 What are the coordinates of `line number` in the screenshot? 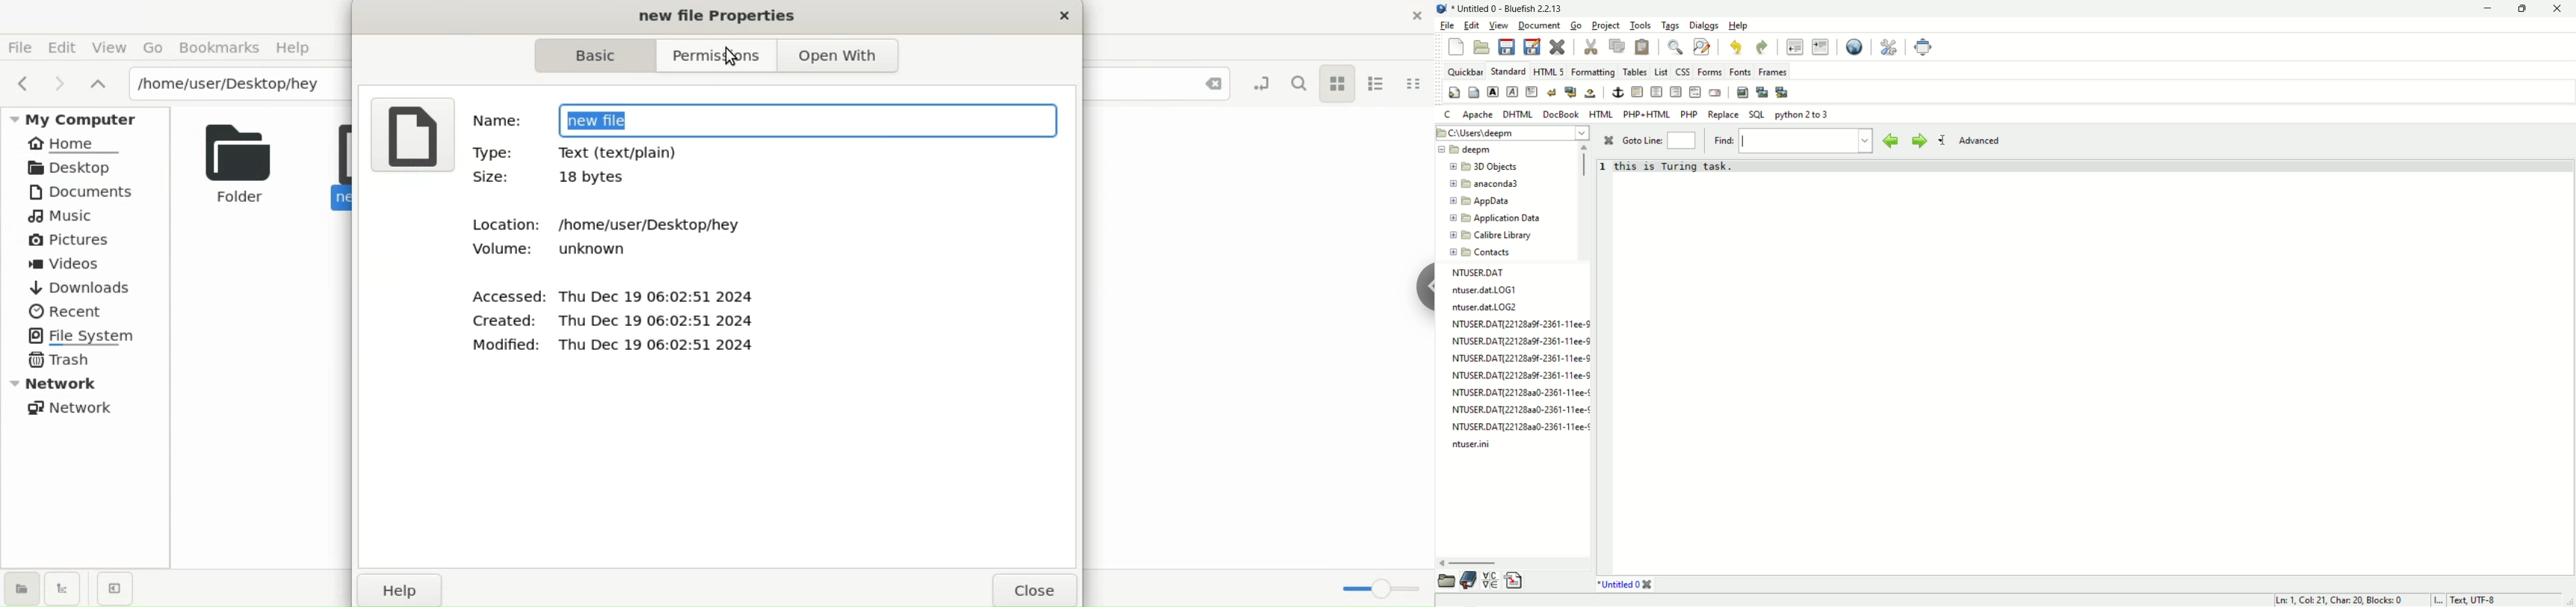 It's located at (1605, 170).